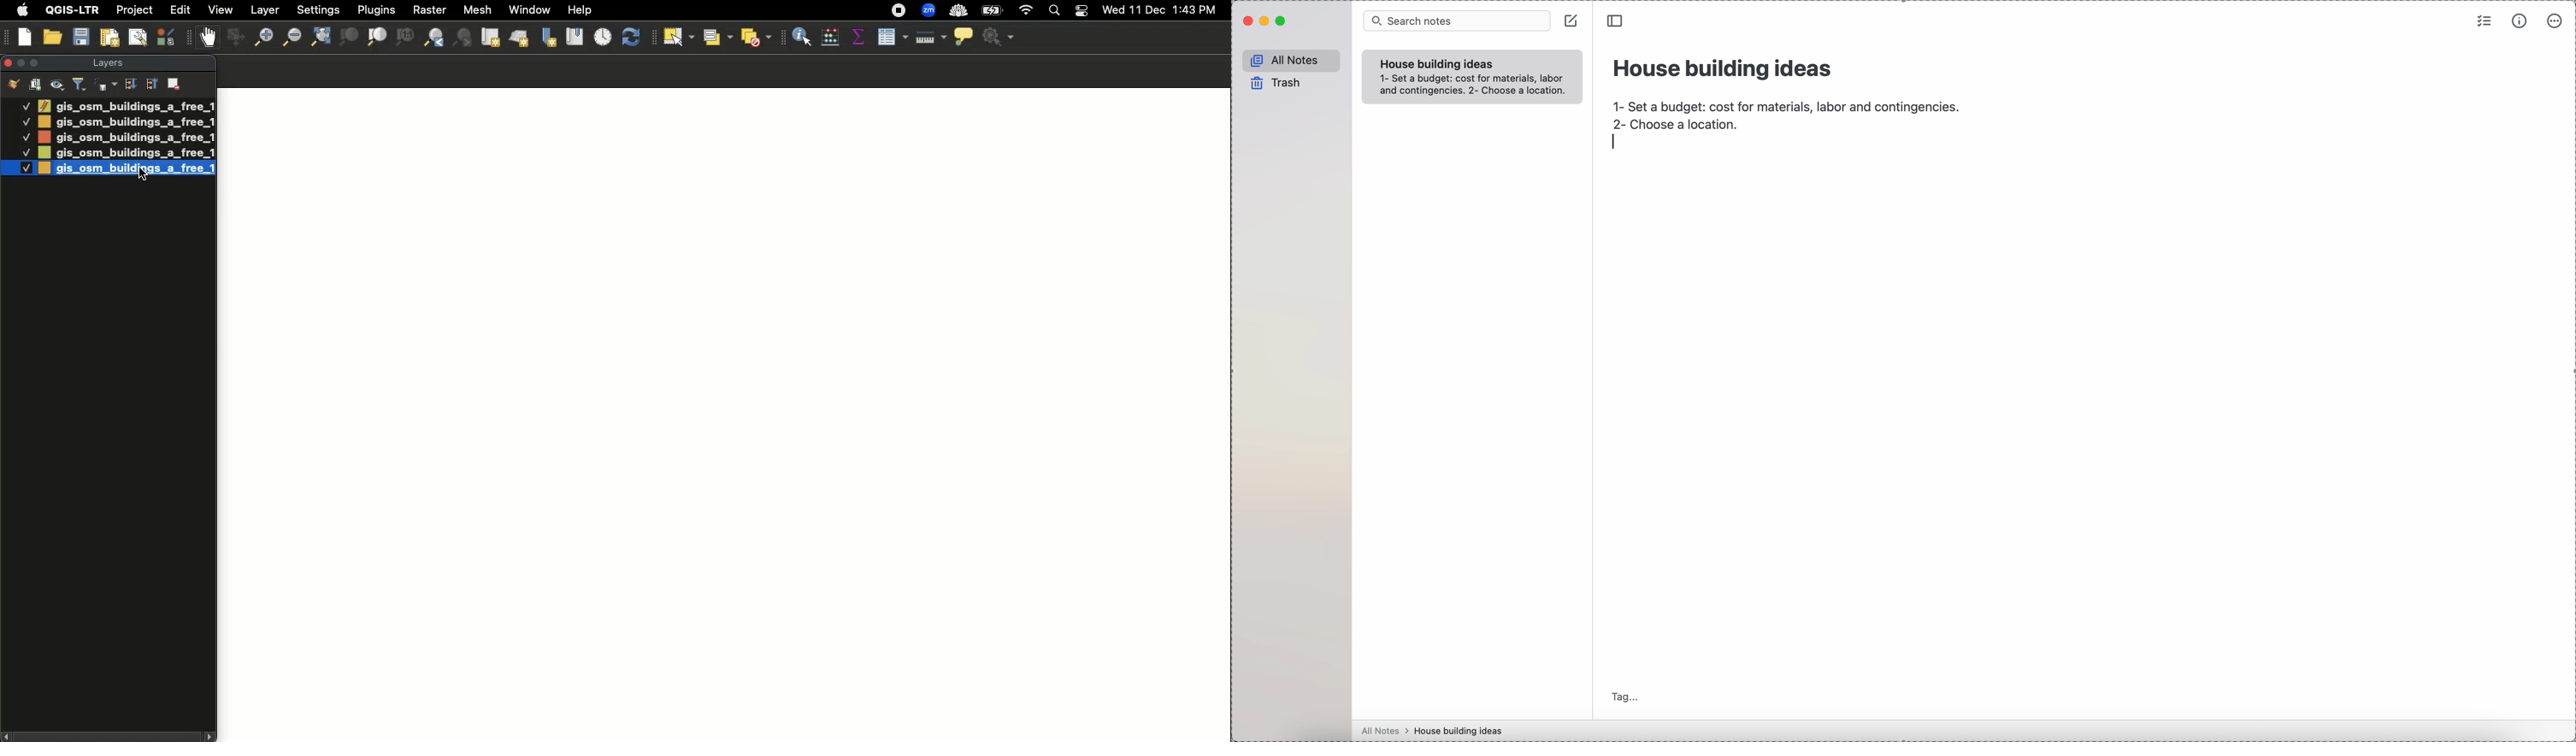 This screenshot has width=2576, height=756. What do you see at coordinates (1573, 24) in the screenshot?
I see `create note` at bounding box center [1573, 24].